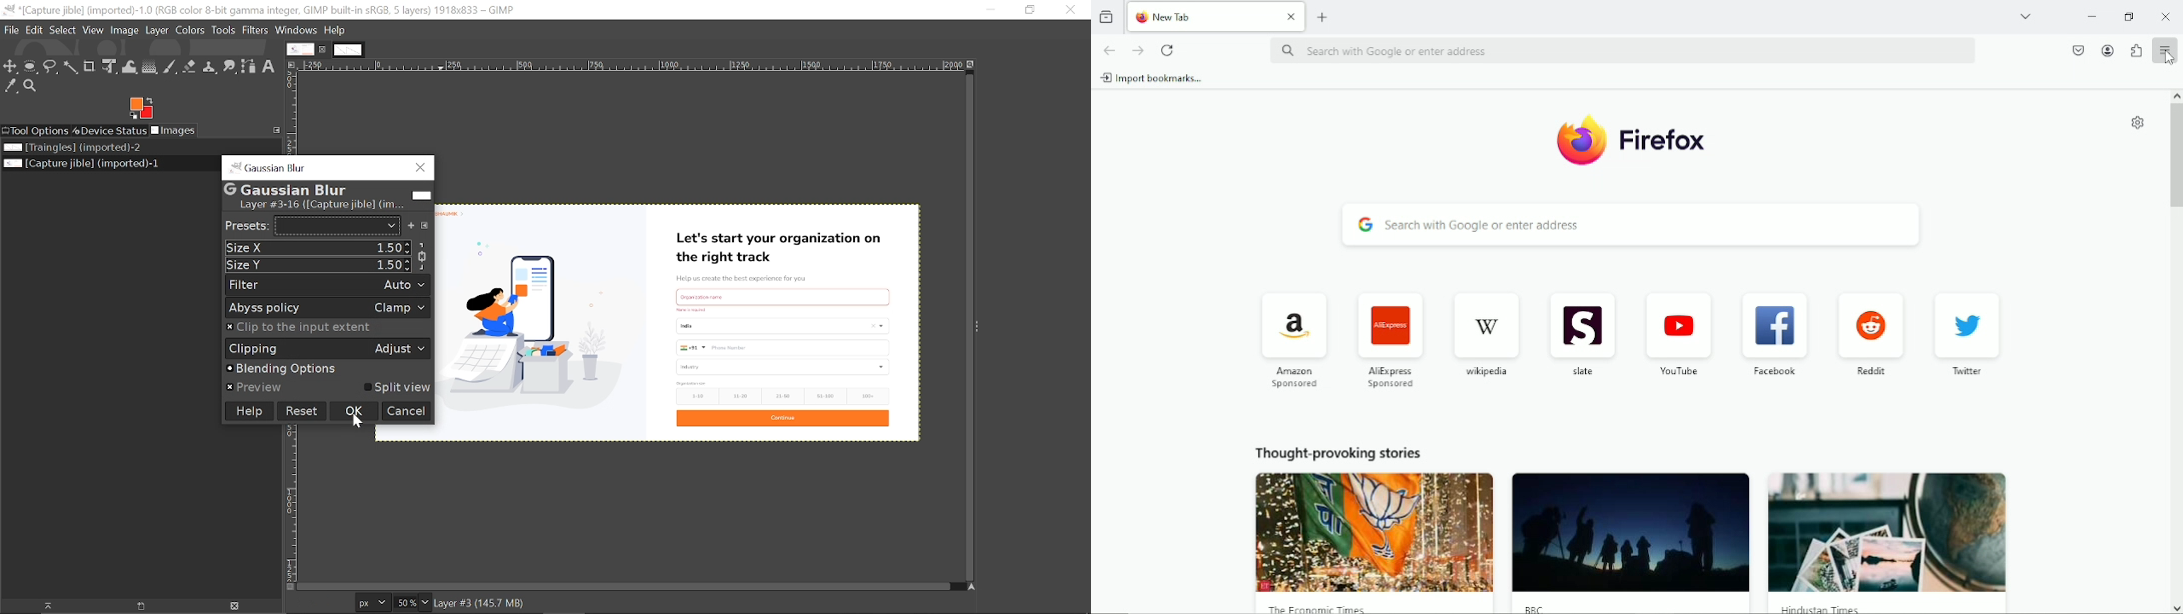  I want to click on wikipedia, so click(1484, 320).